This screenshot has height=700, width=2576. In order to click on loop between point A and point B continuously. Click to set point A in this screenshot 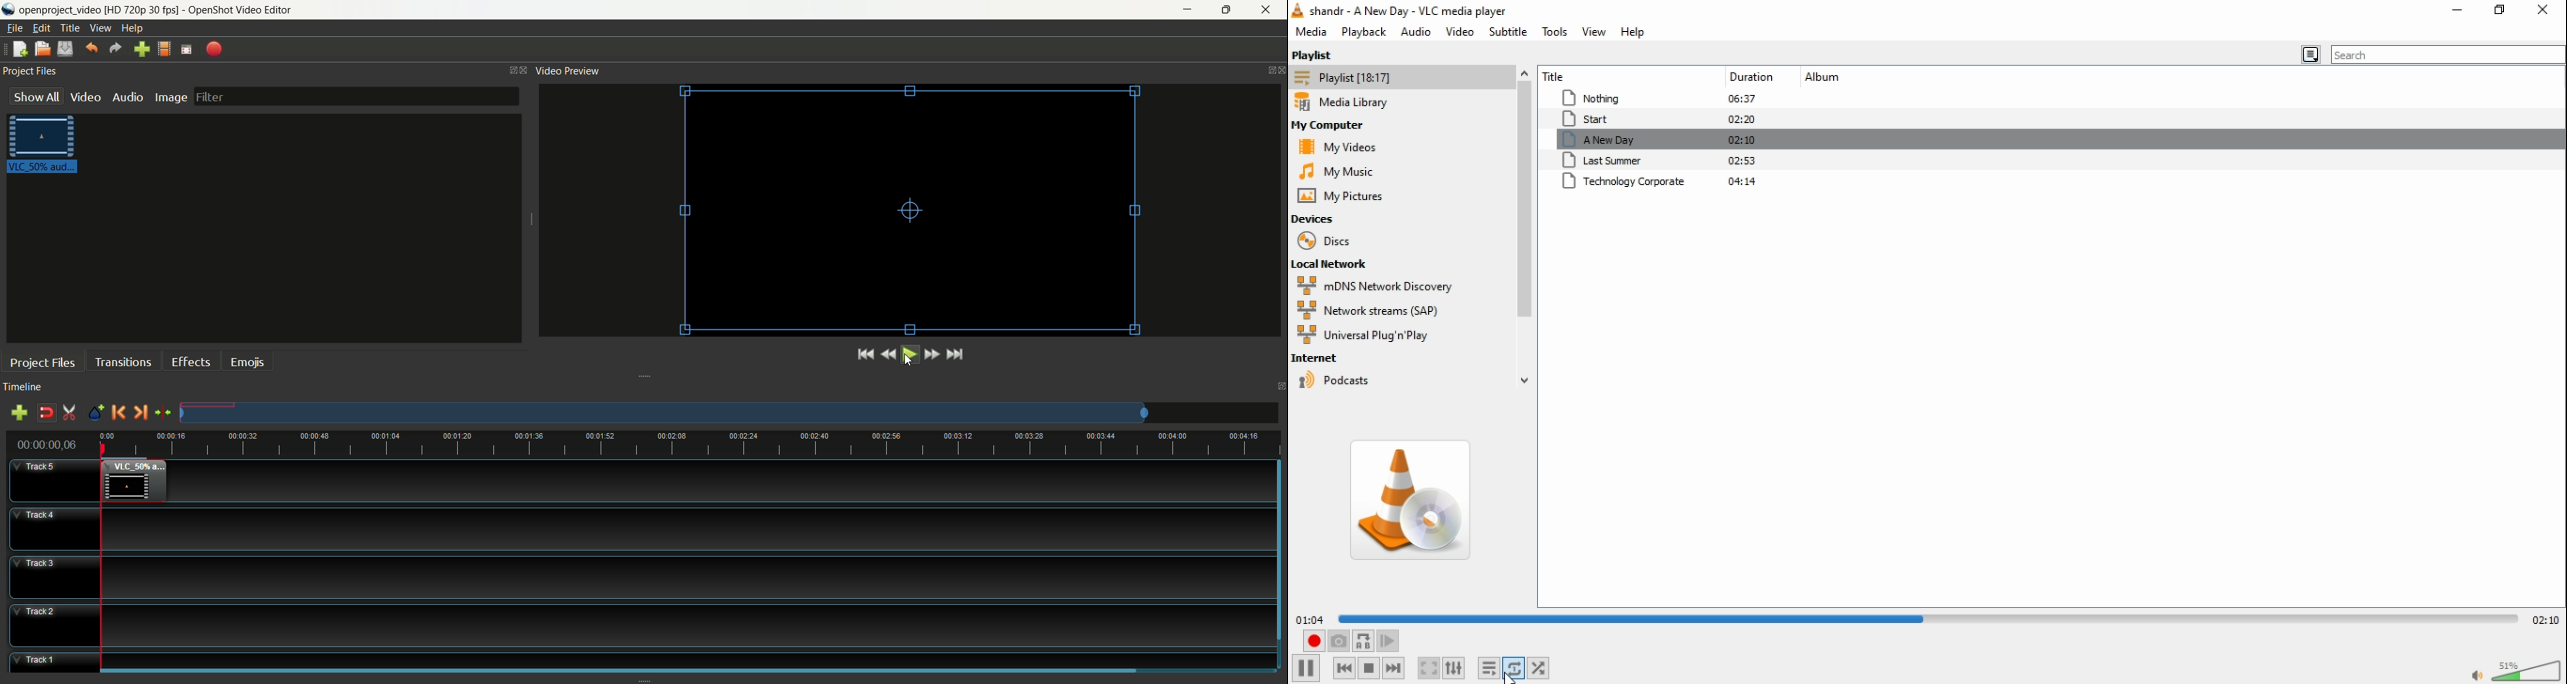, I will do `click(1364, 640)`.